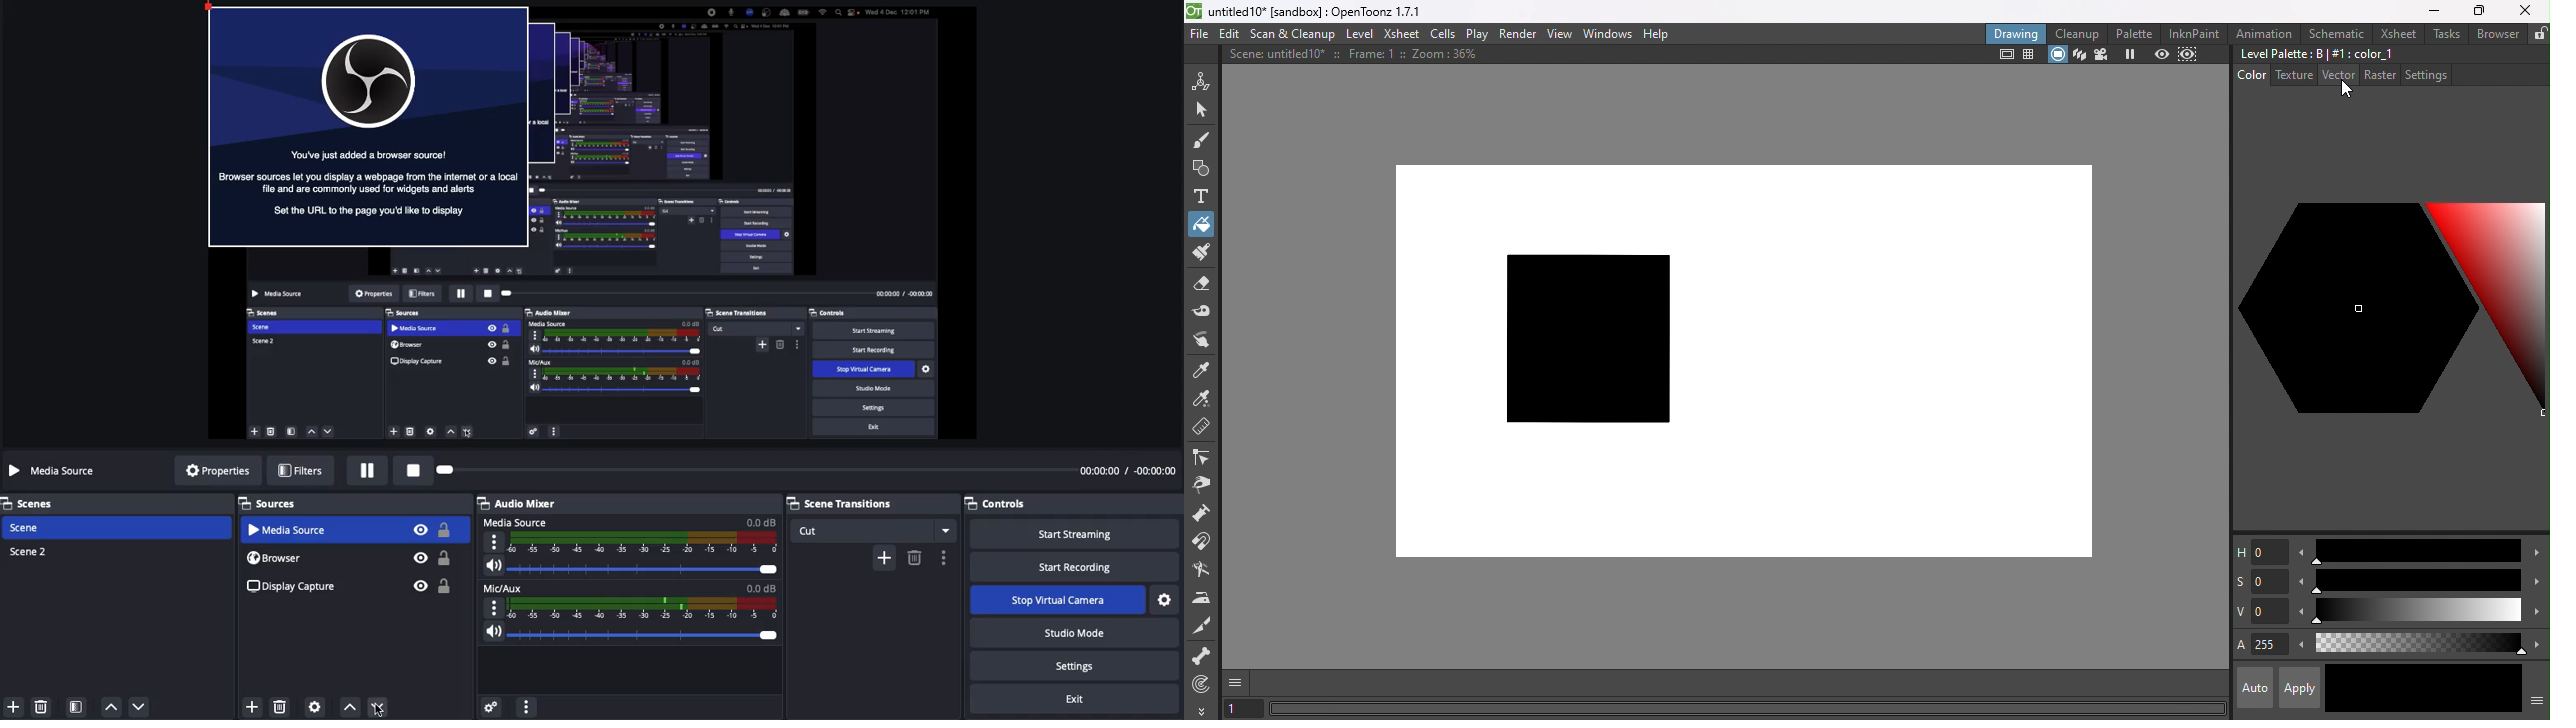 Image resolution: width=2576 pixels, height=728 pixels. I want to click on Decrease, so click(2301, 552).